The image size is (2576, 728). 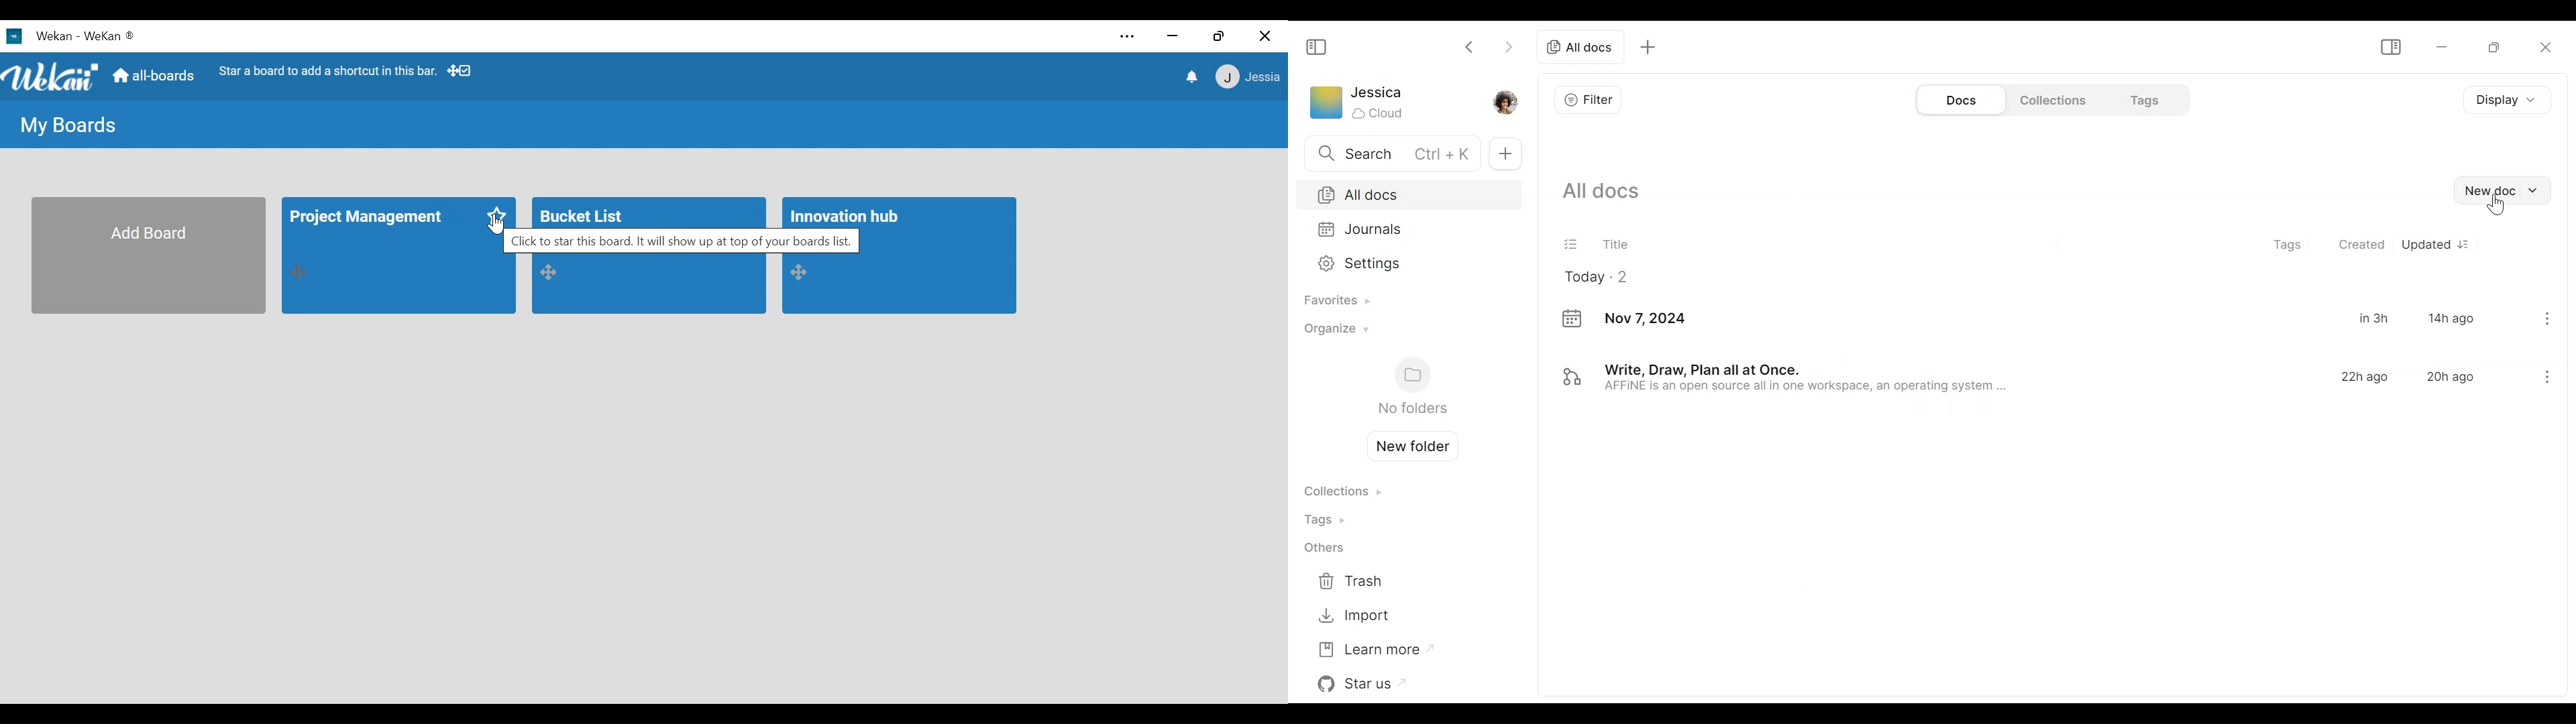 What do you see at coordinates (1246, 78) in the screenshot?
I see `Member` at bounding box center [1246, 78].